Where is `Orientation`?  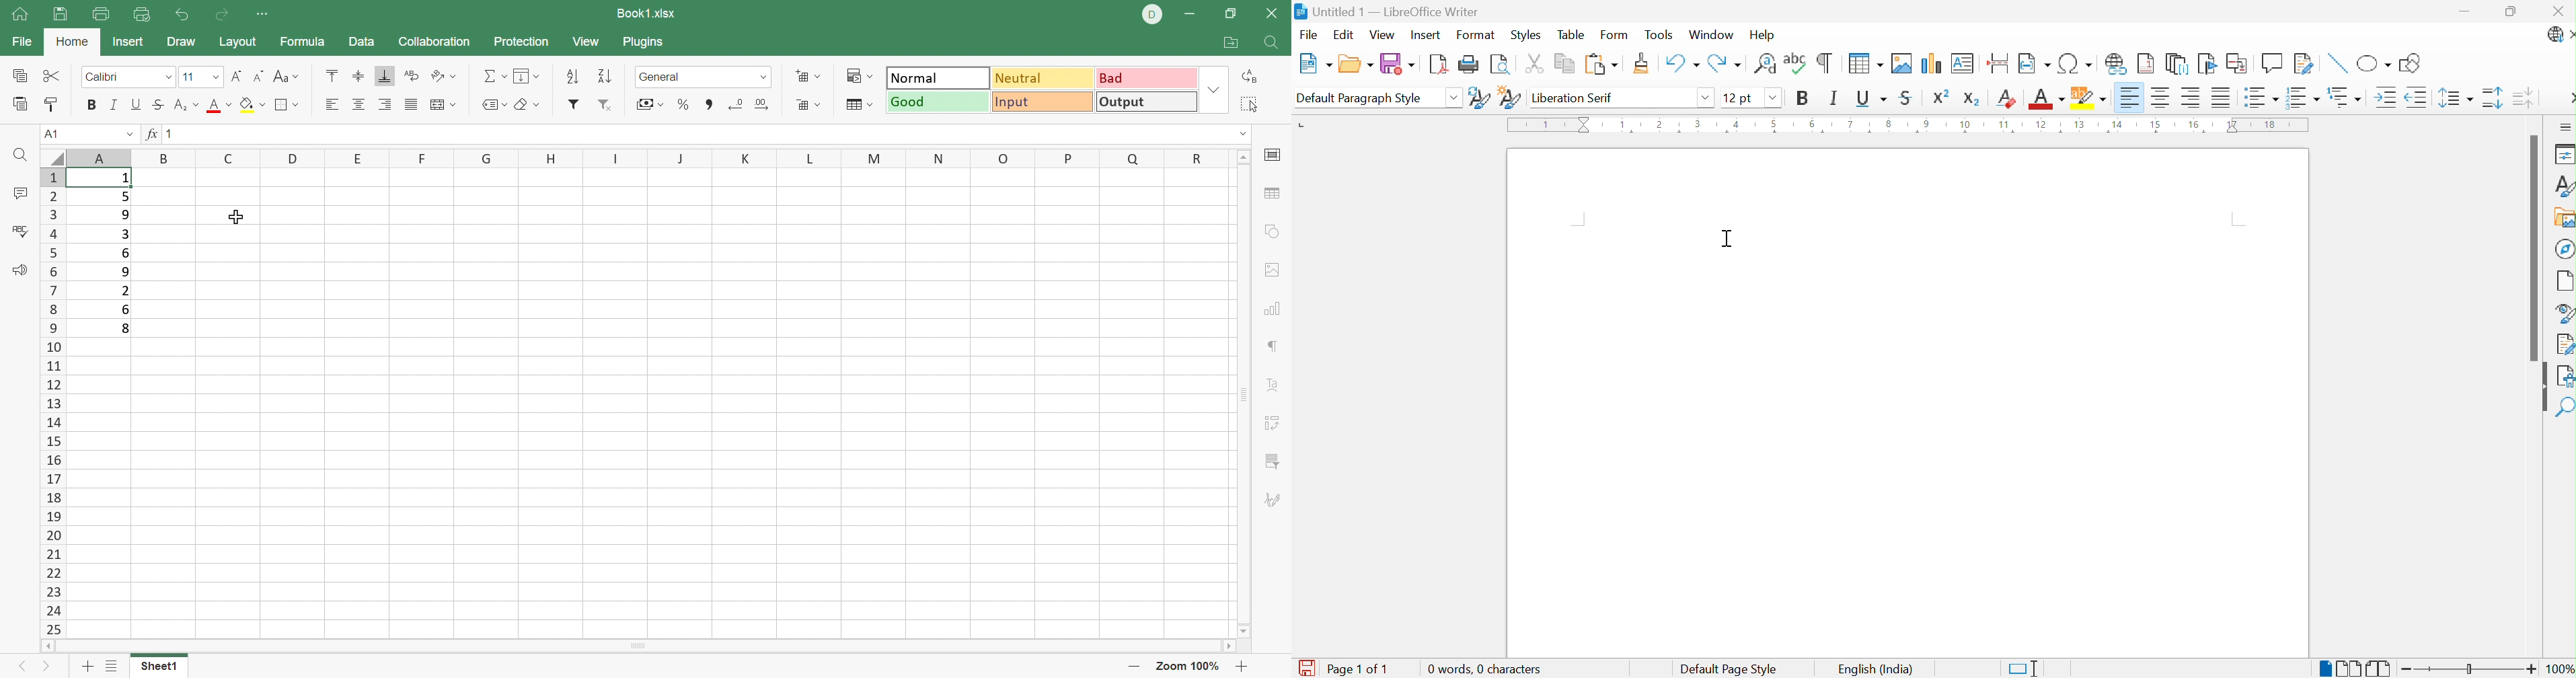 Orientation is located at coordinates (445, 73).